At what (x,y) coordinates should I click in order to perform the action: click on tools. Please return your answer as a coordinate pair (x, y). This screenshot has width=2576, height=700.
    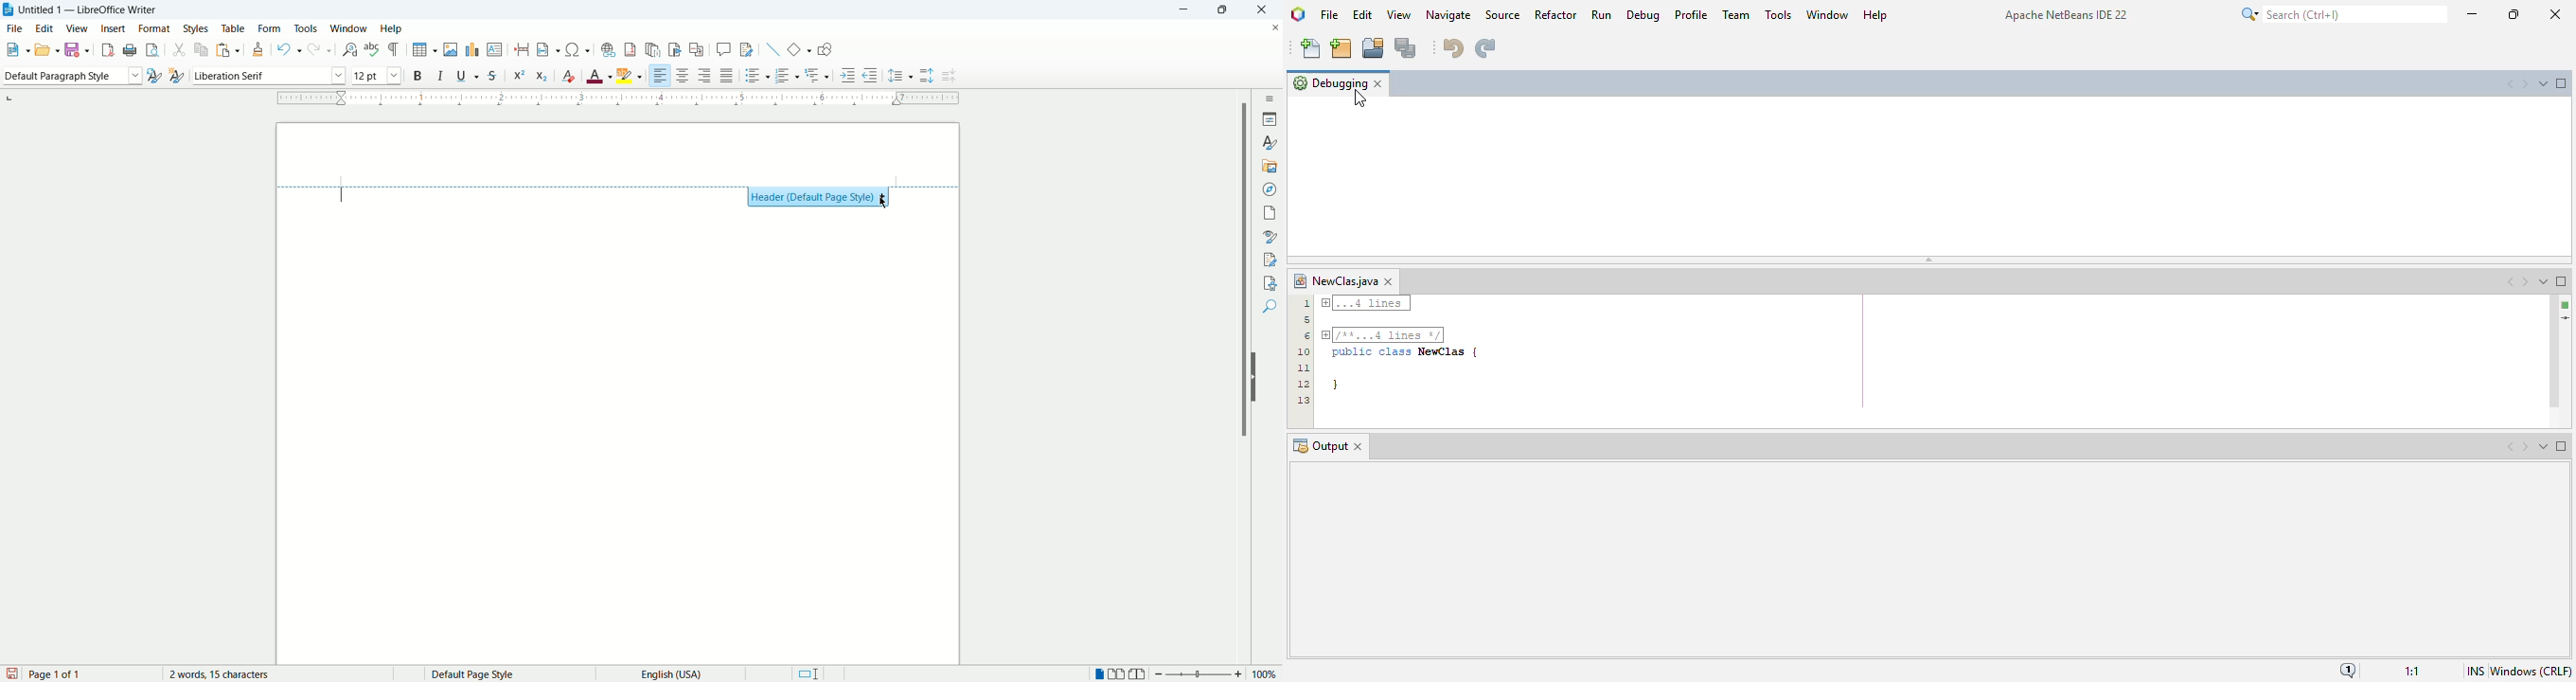
    Looking at the image, I should click on (1779, 13).